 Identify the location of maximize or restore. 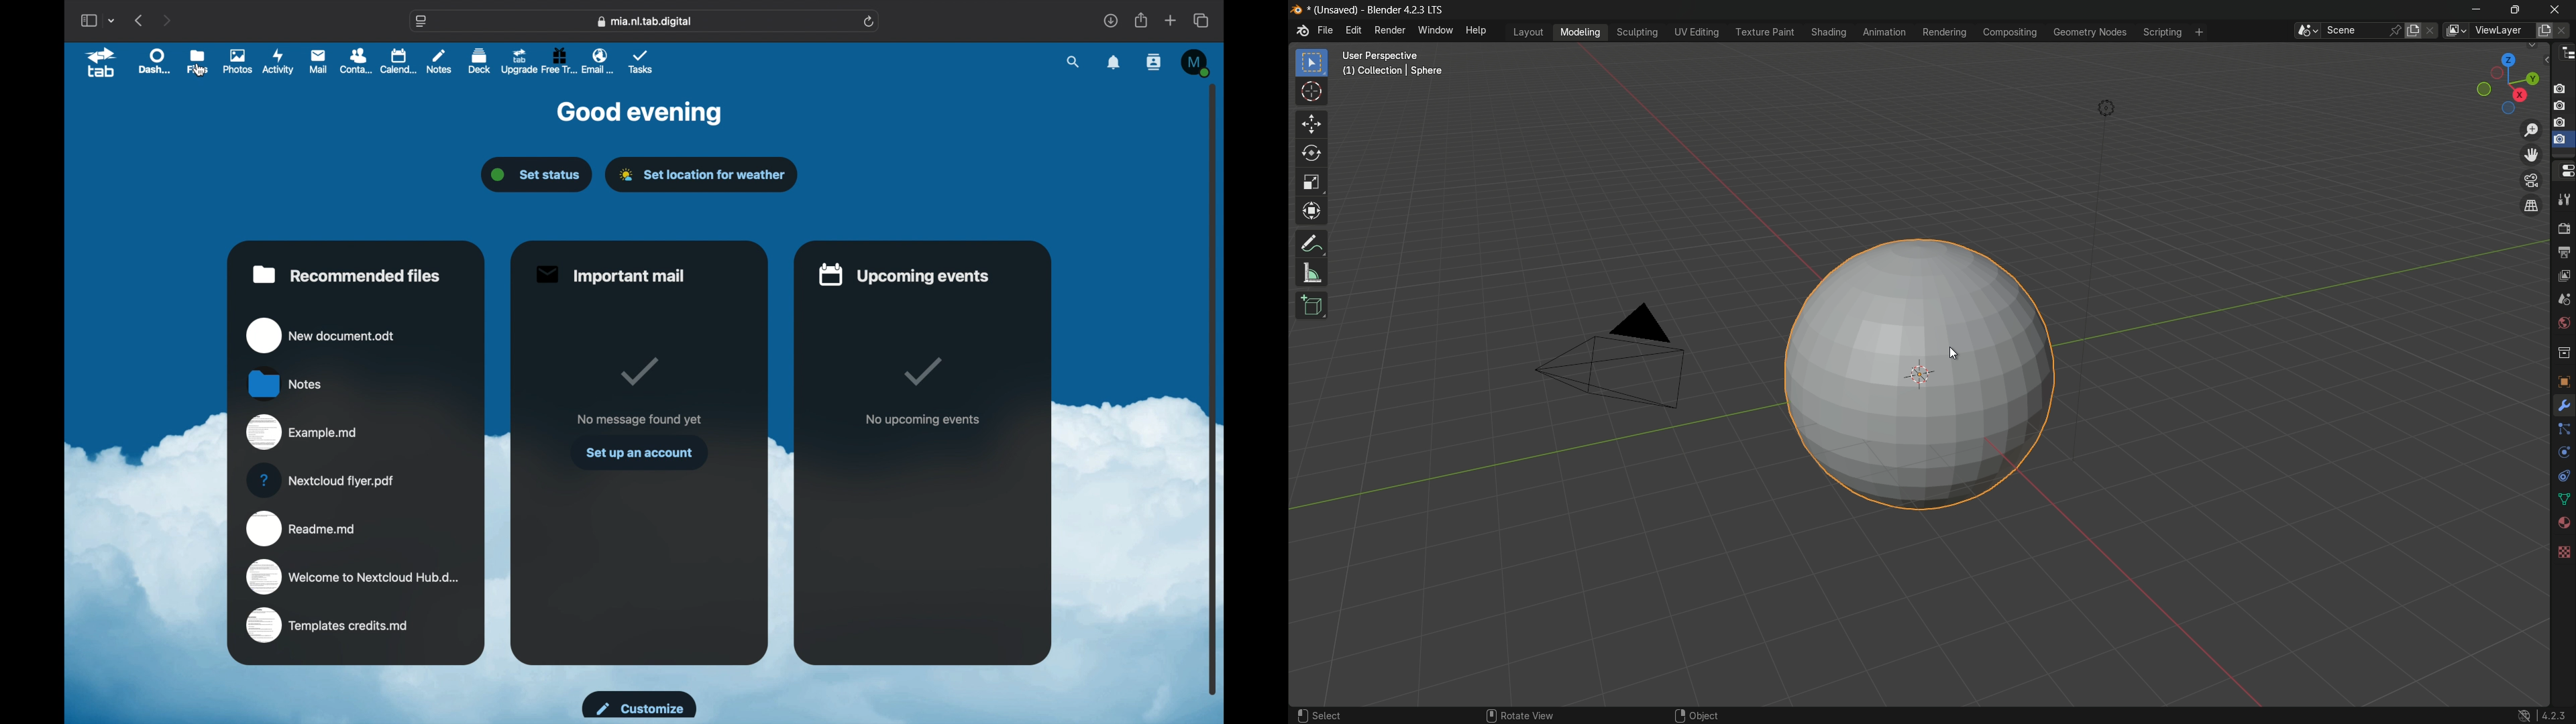
(2514, 9).